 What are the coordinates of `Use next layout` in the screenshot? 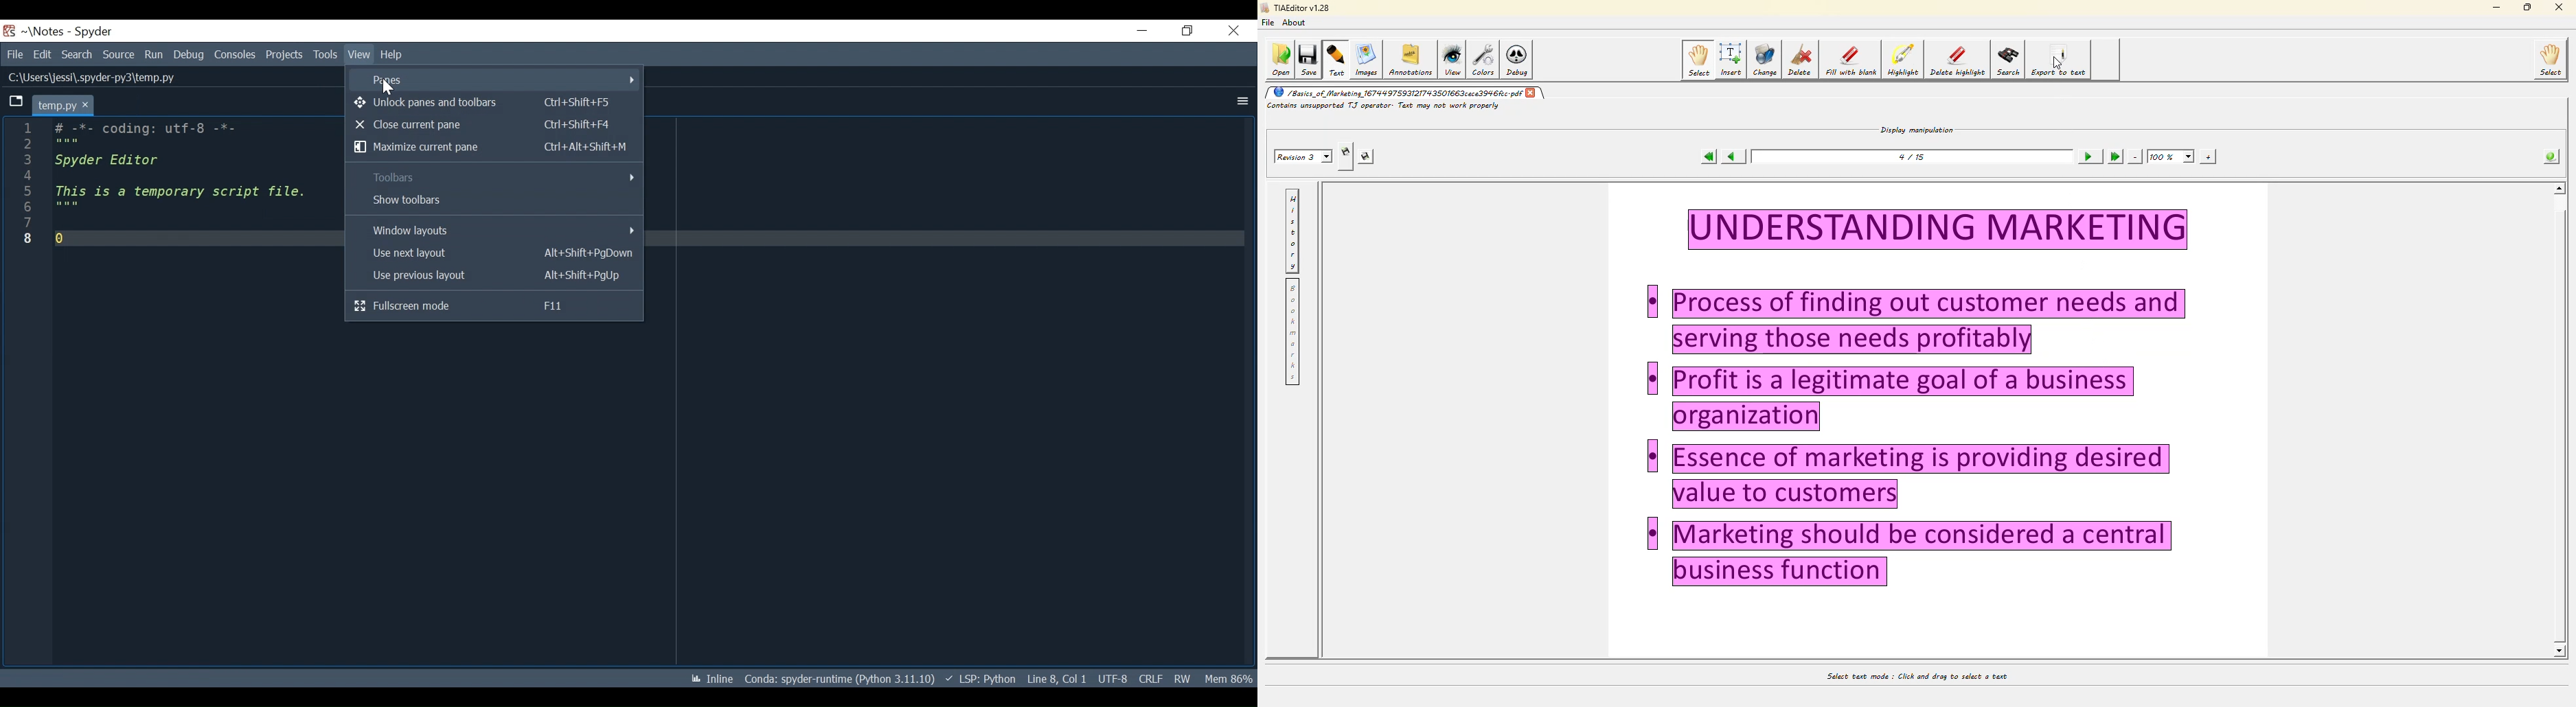 It's located at (493, 252).